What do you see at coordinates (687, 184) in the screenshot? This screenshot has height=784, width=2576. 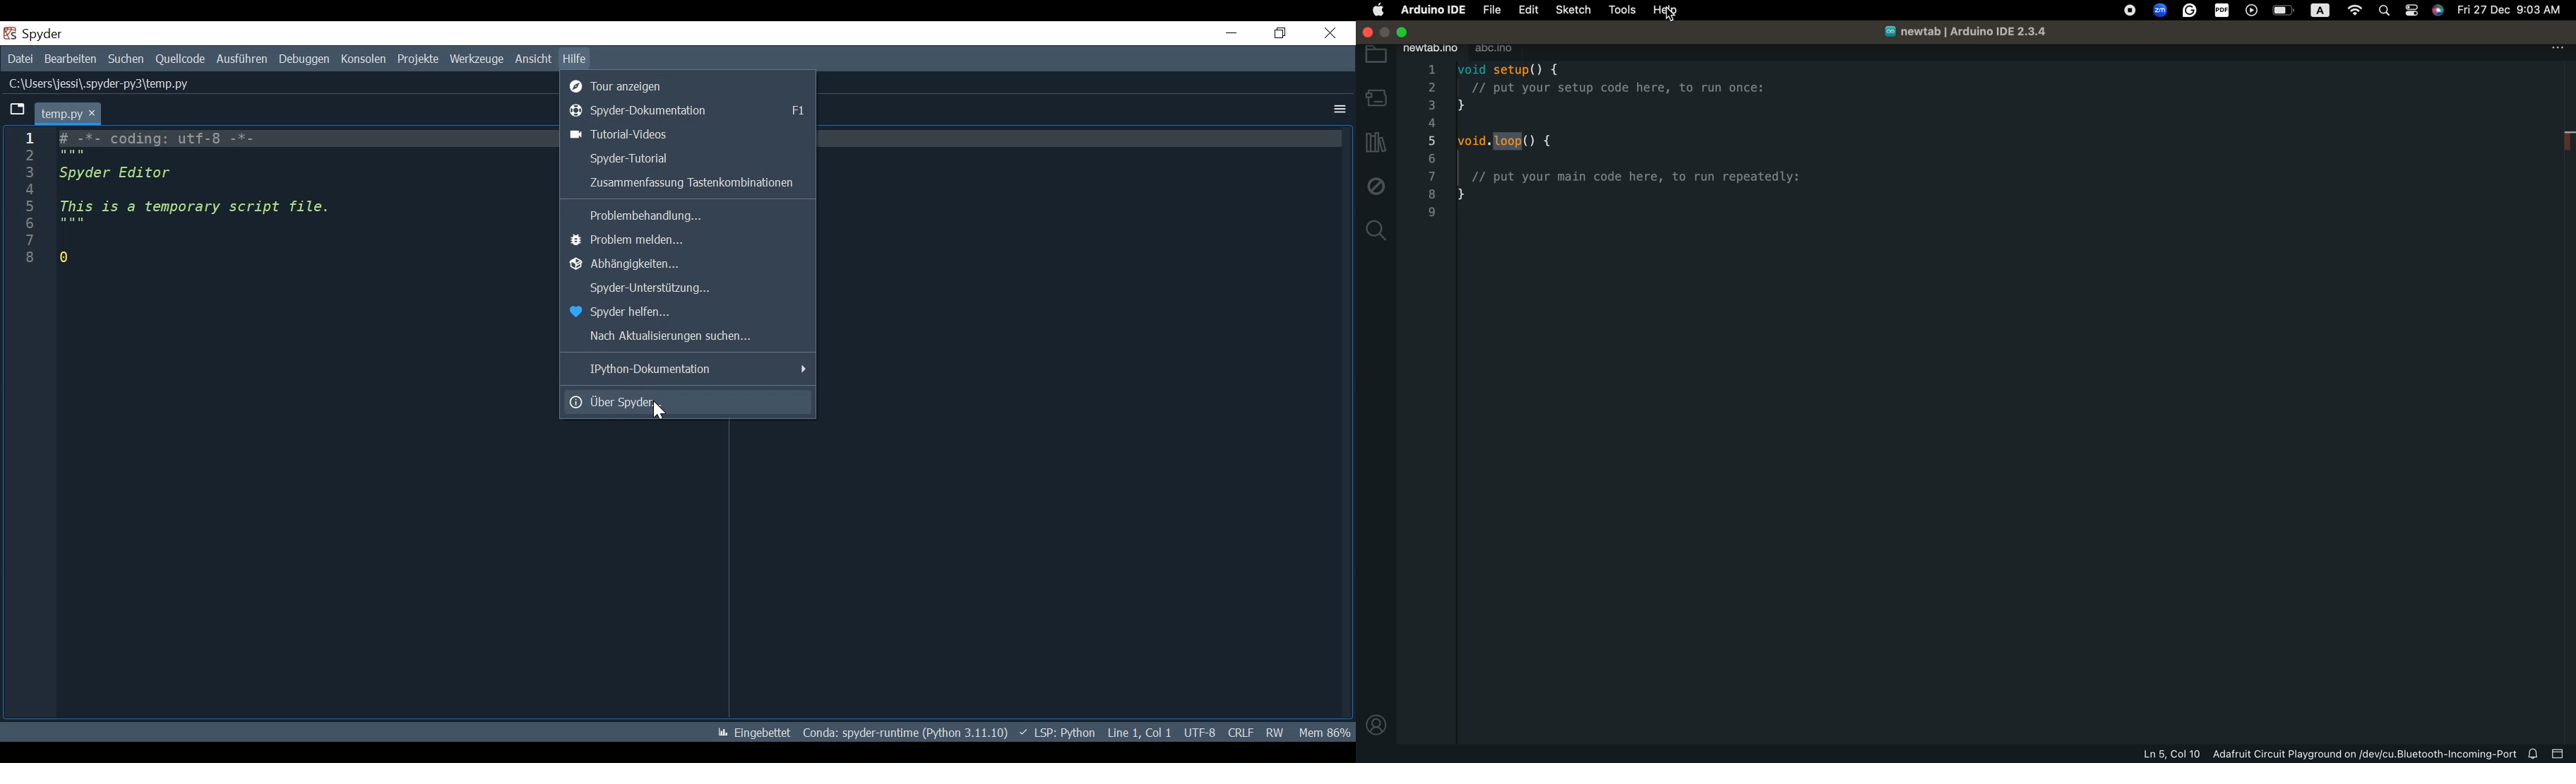 I see `Zusammenfassung Tastenkombinationen` at bounding box center [687, 184].